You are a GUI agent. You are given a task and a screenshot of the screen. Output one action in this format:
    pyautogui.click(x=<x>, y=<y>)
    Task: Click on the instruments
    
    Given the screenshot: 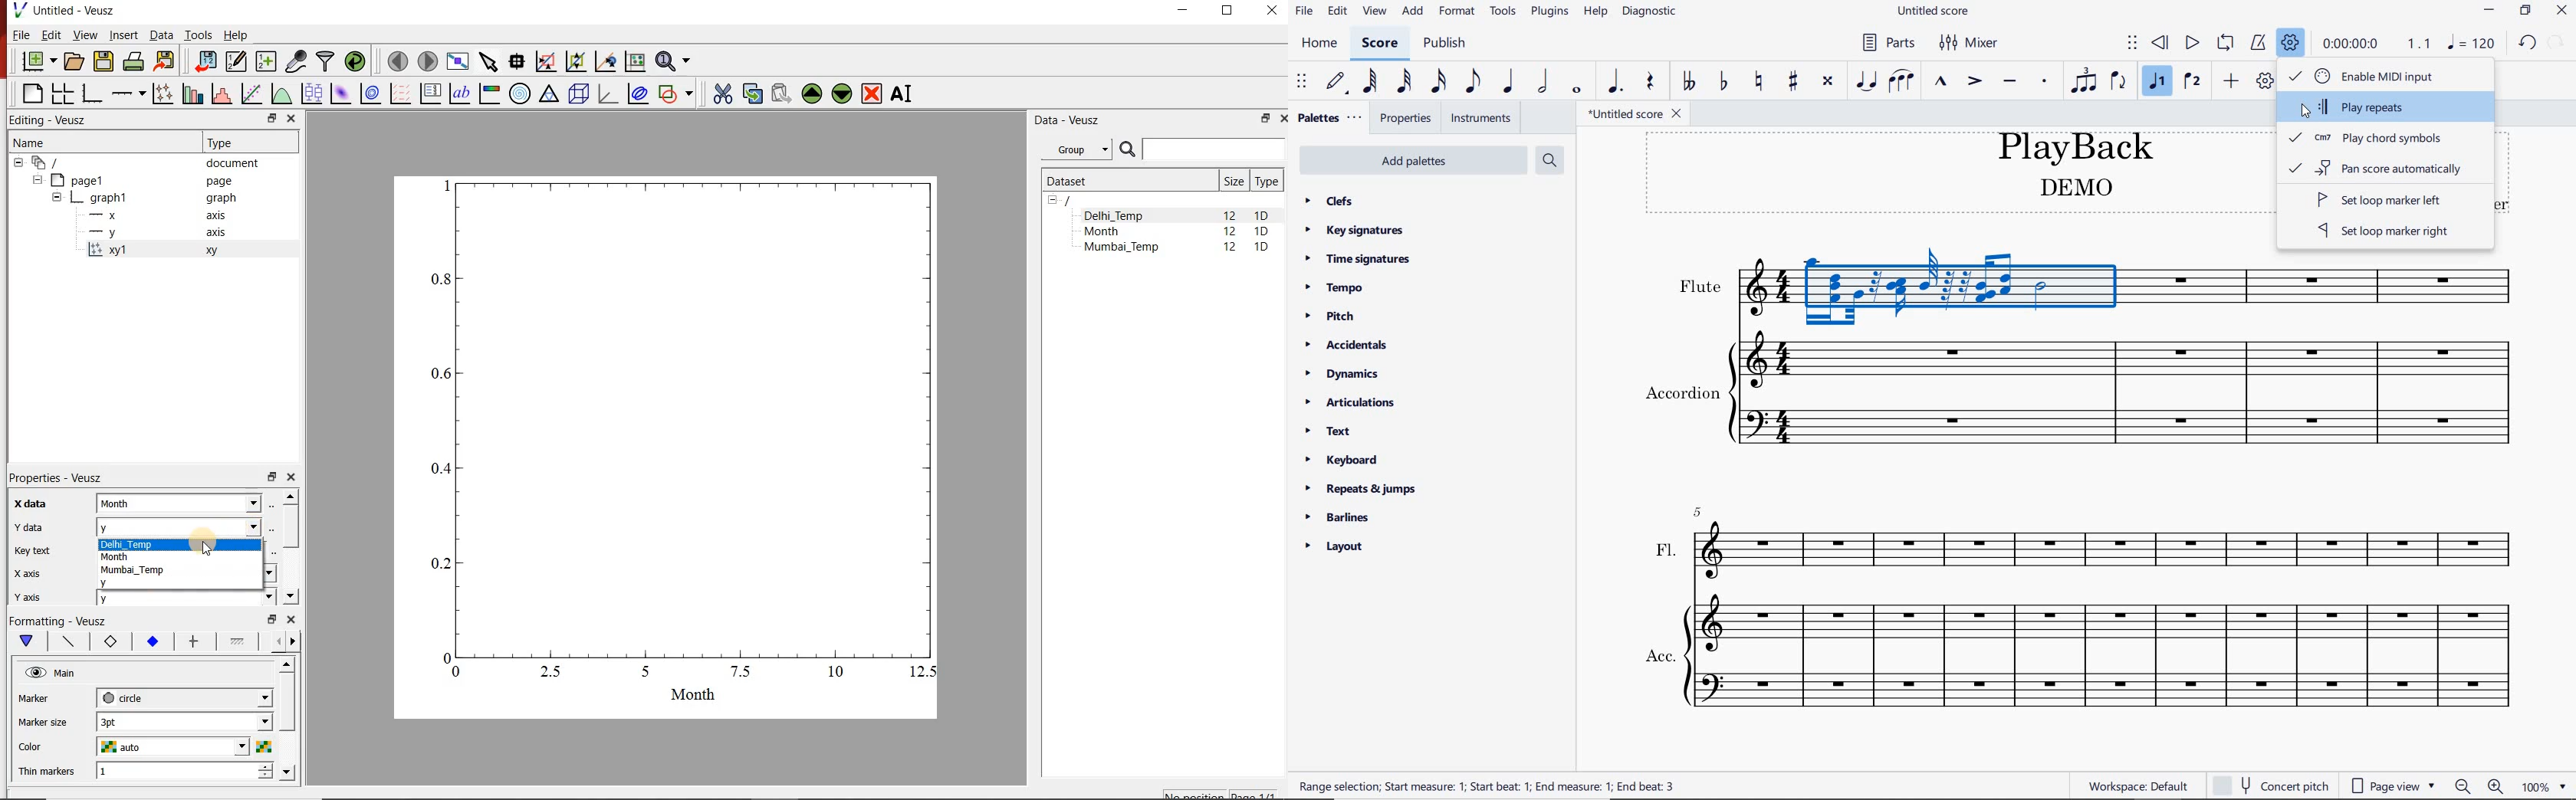 What is the action you would take?
    pyautogui.click(x=1482, y=118)
    